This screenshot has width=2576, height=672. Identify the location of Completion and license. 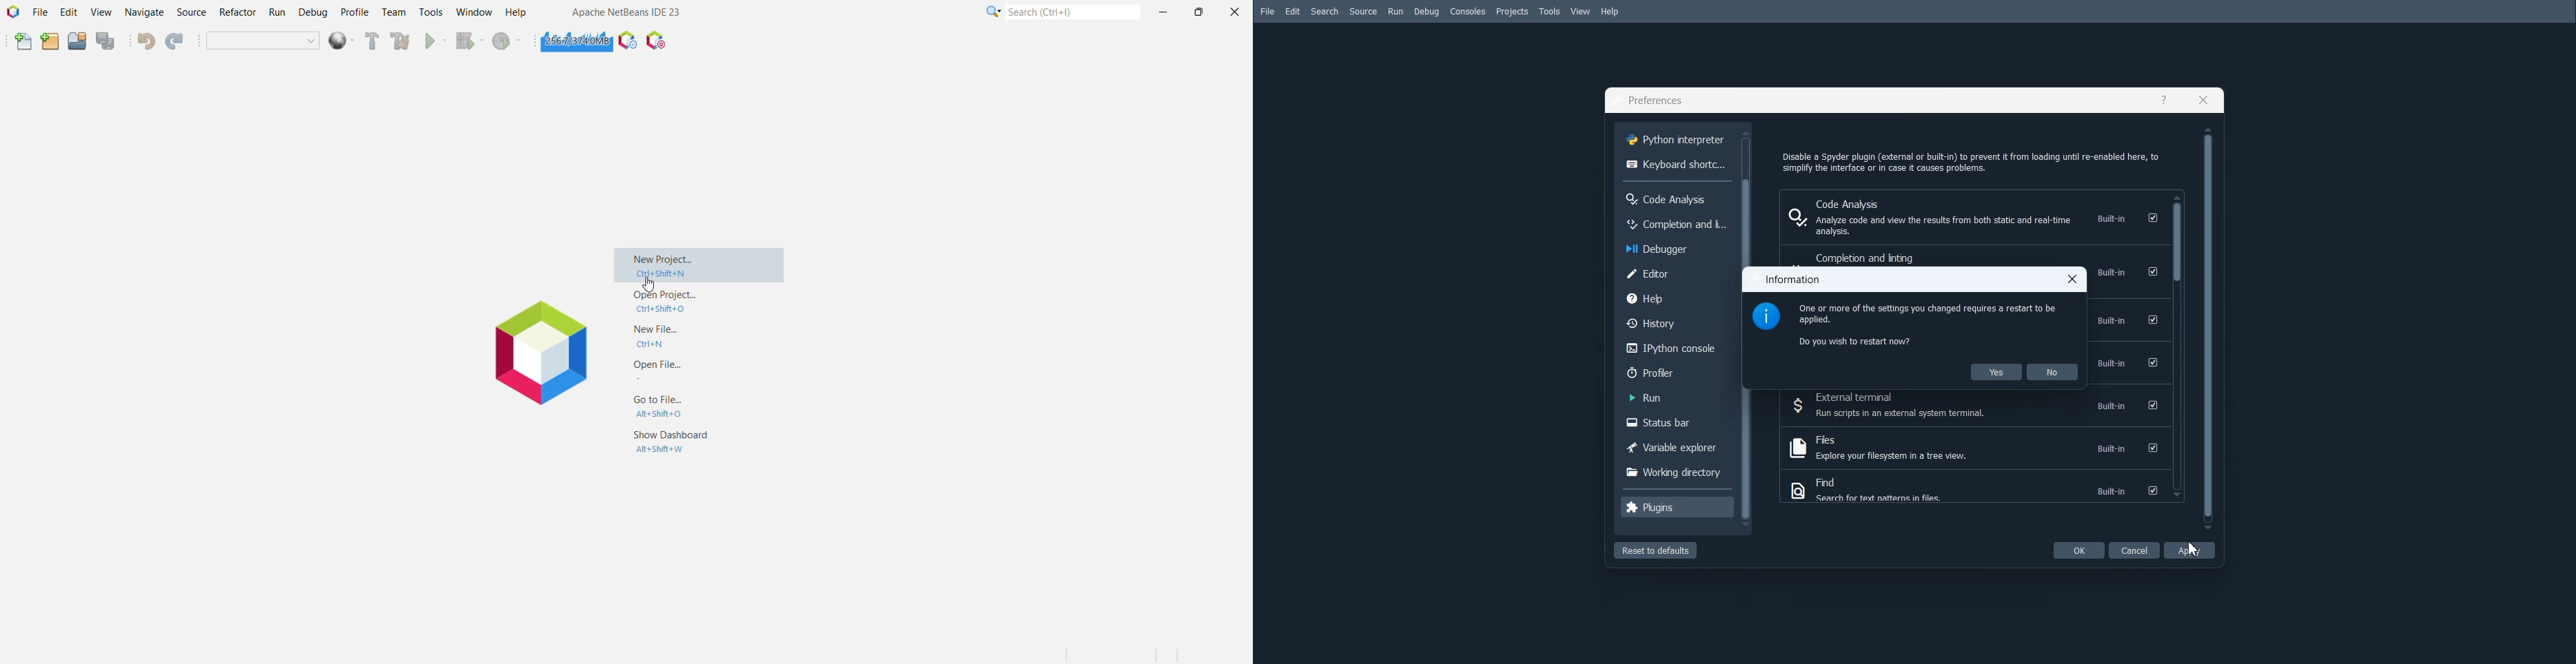
(1674, 222).